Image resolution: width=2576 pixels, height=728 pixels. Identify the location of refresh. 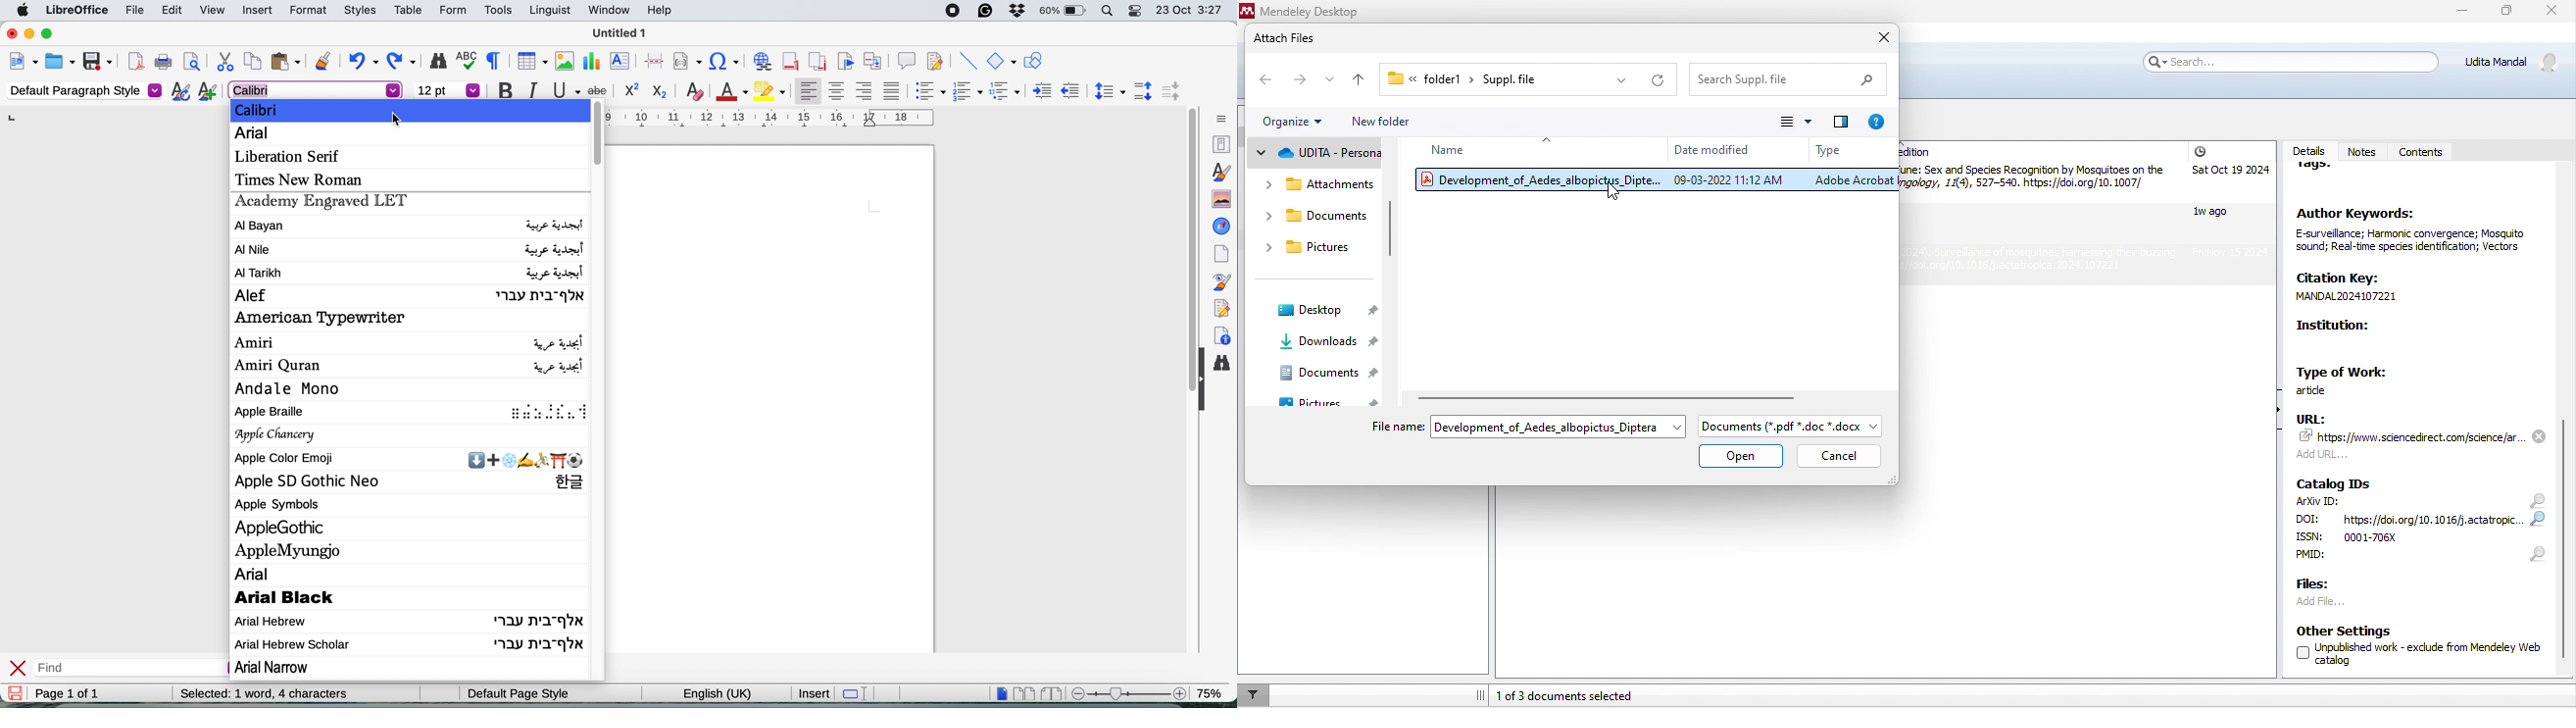
(1658, 81).